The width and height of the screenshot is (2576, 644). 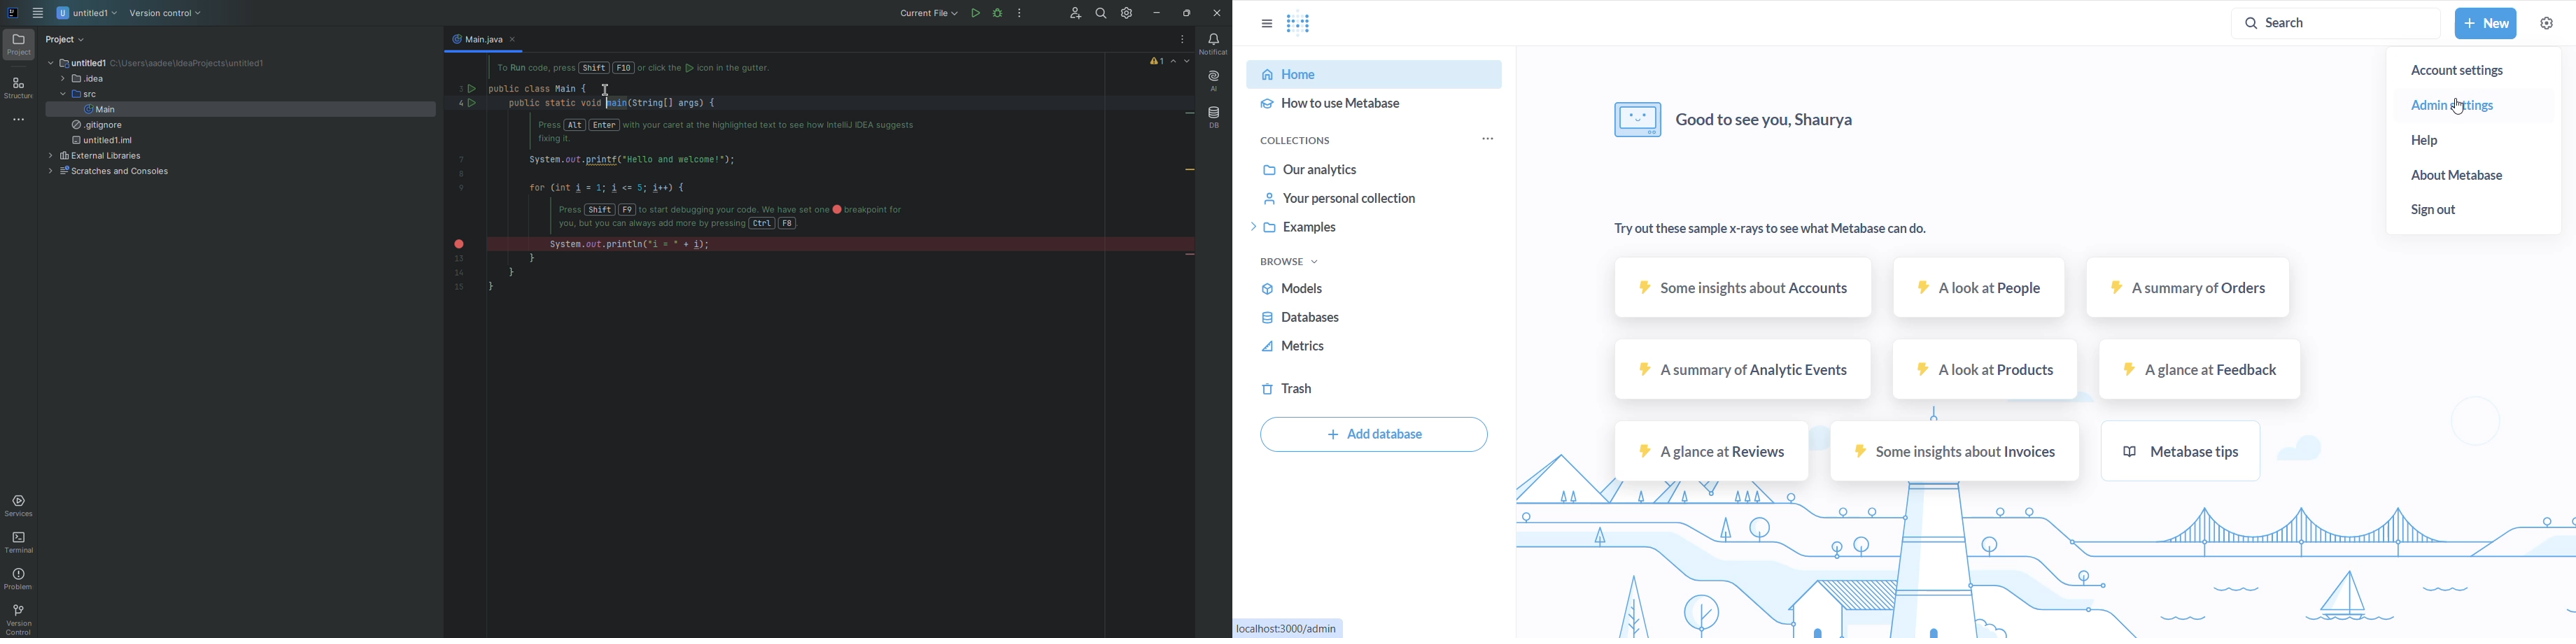 I want to click on Database, so click(x=1214, y=117).